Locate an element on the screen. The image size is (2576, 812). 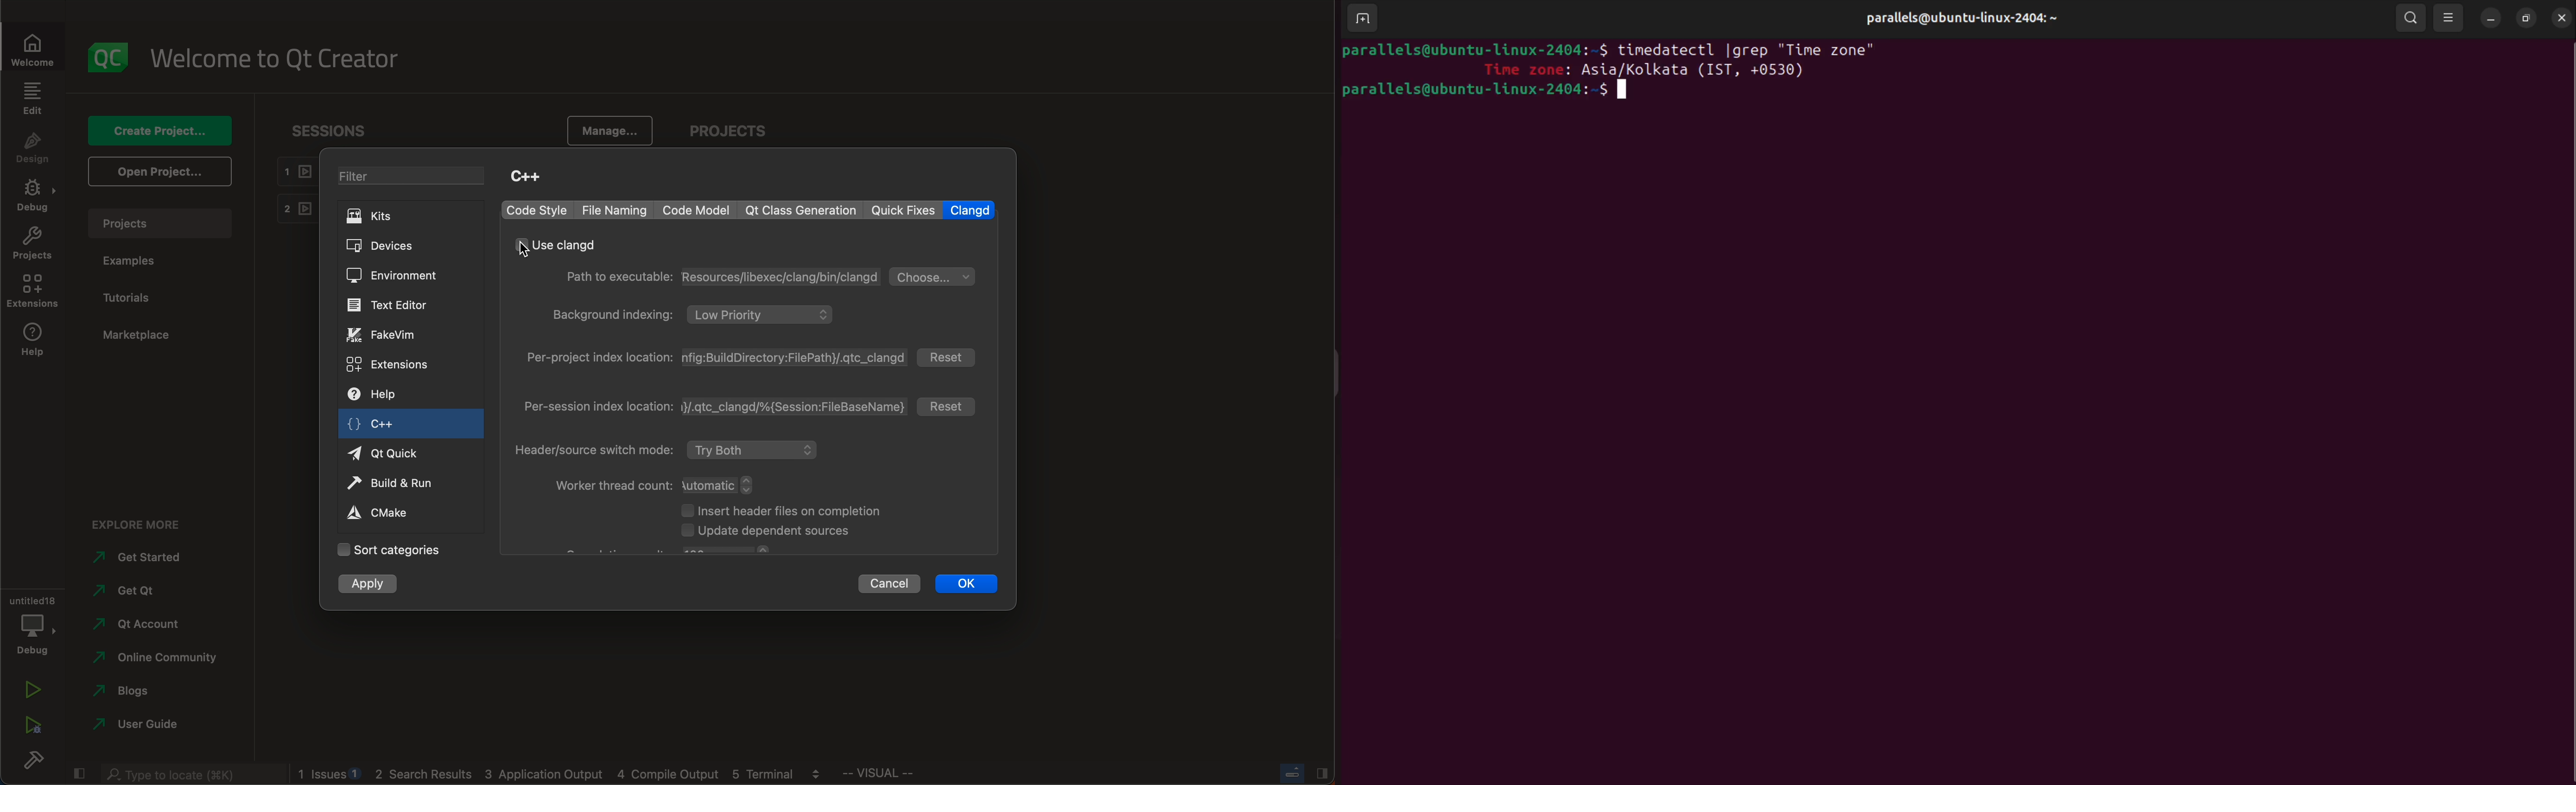
clangd is located at coordinates (970, 209).